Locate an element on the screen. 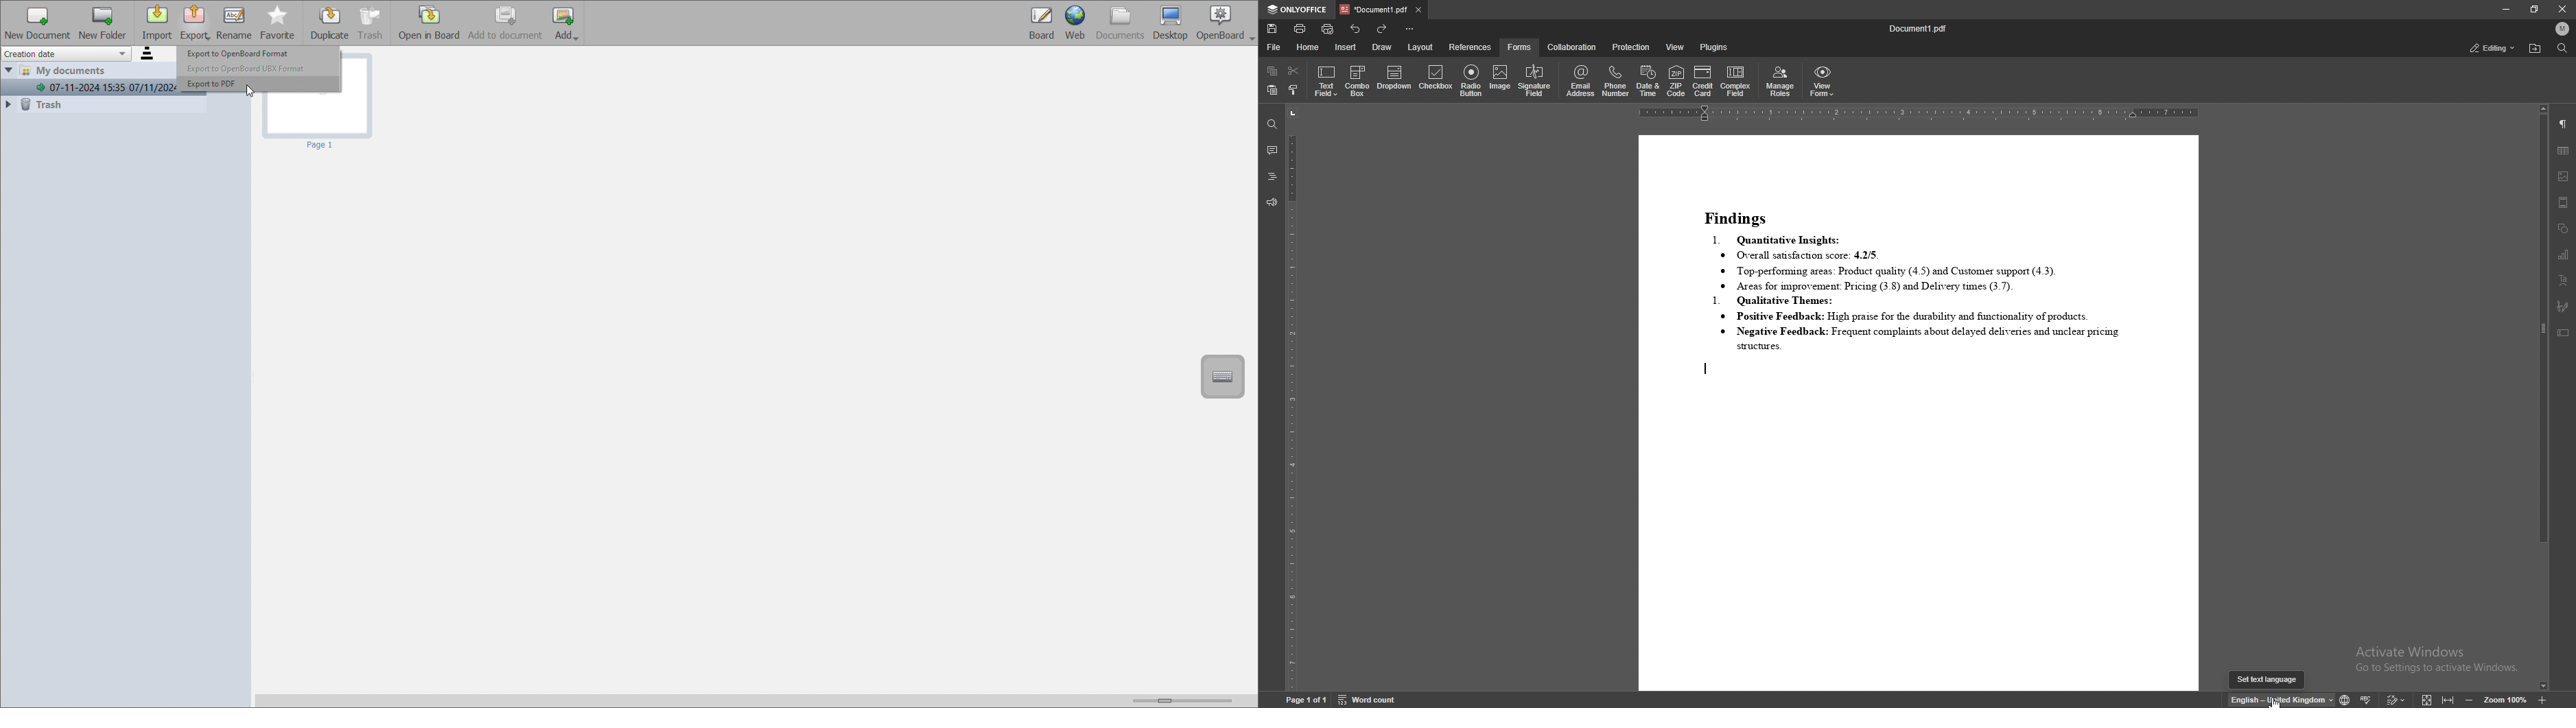 The image size is (2576, 728). copy style is located at coordinates (1293, 91).